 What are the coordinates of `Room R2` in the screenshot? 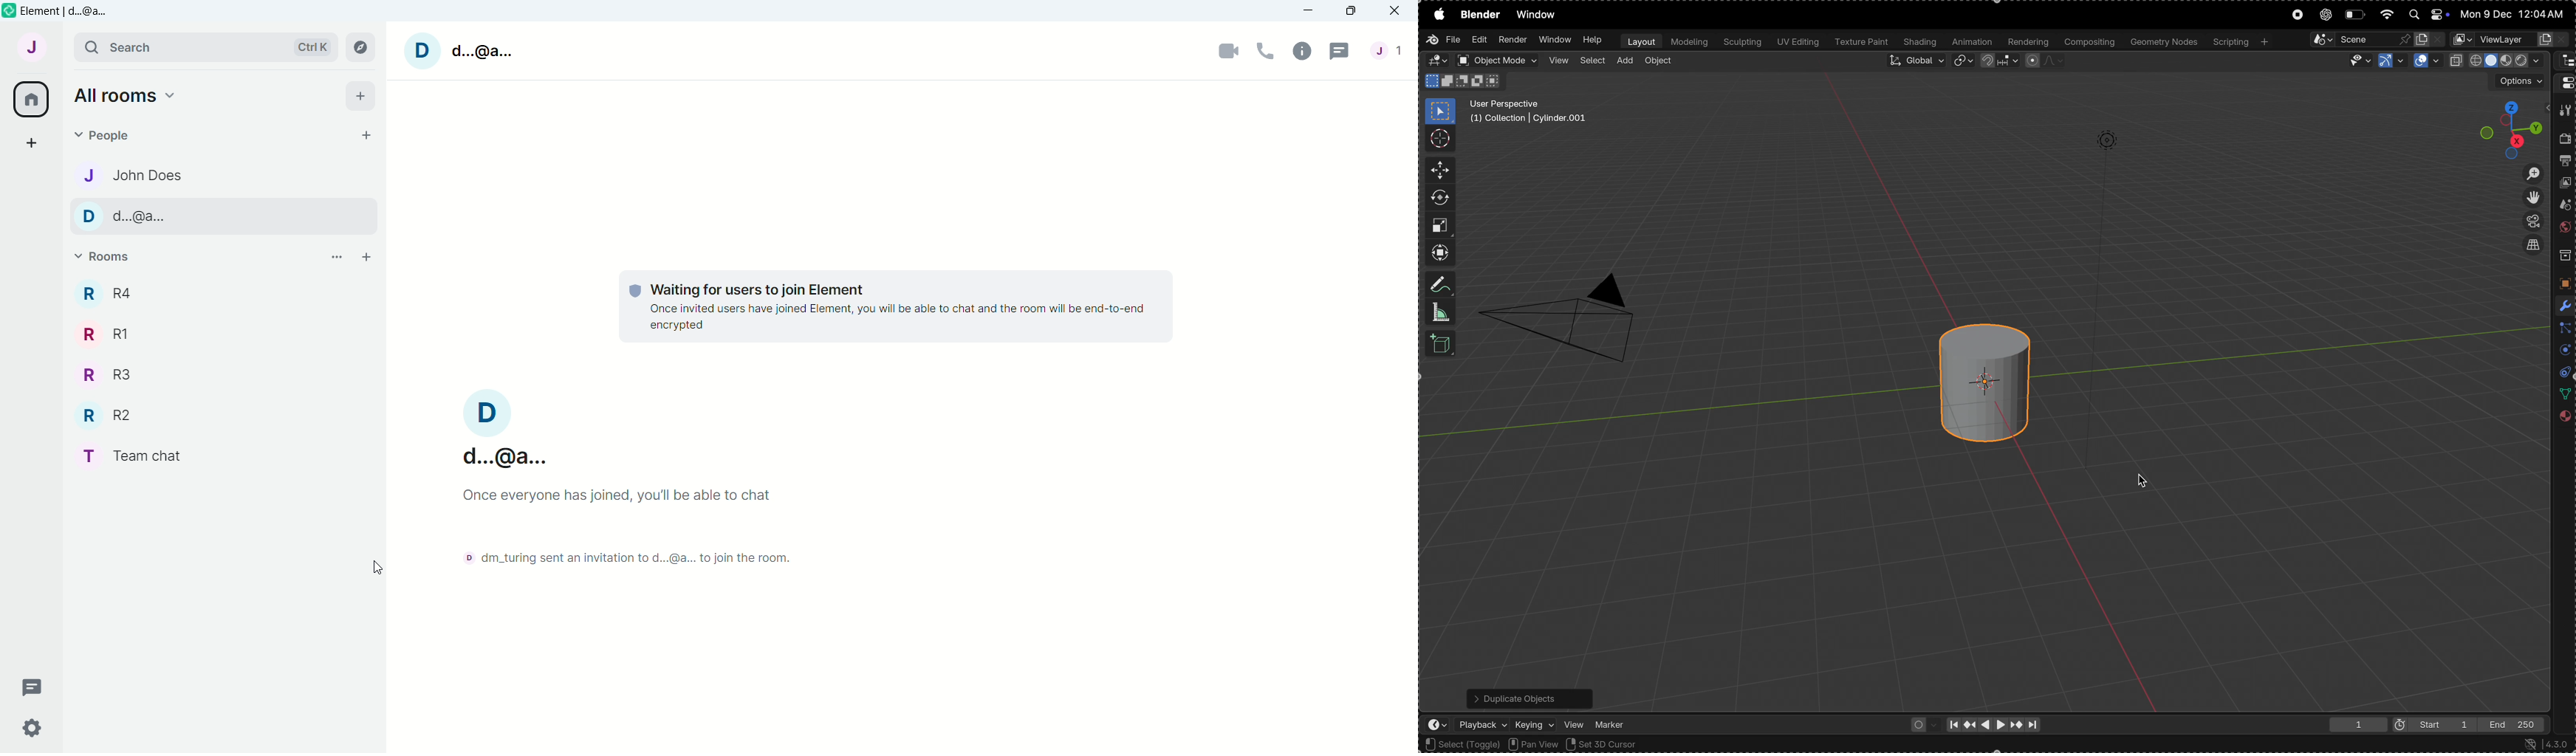 It's located at (109, 416).